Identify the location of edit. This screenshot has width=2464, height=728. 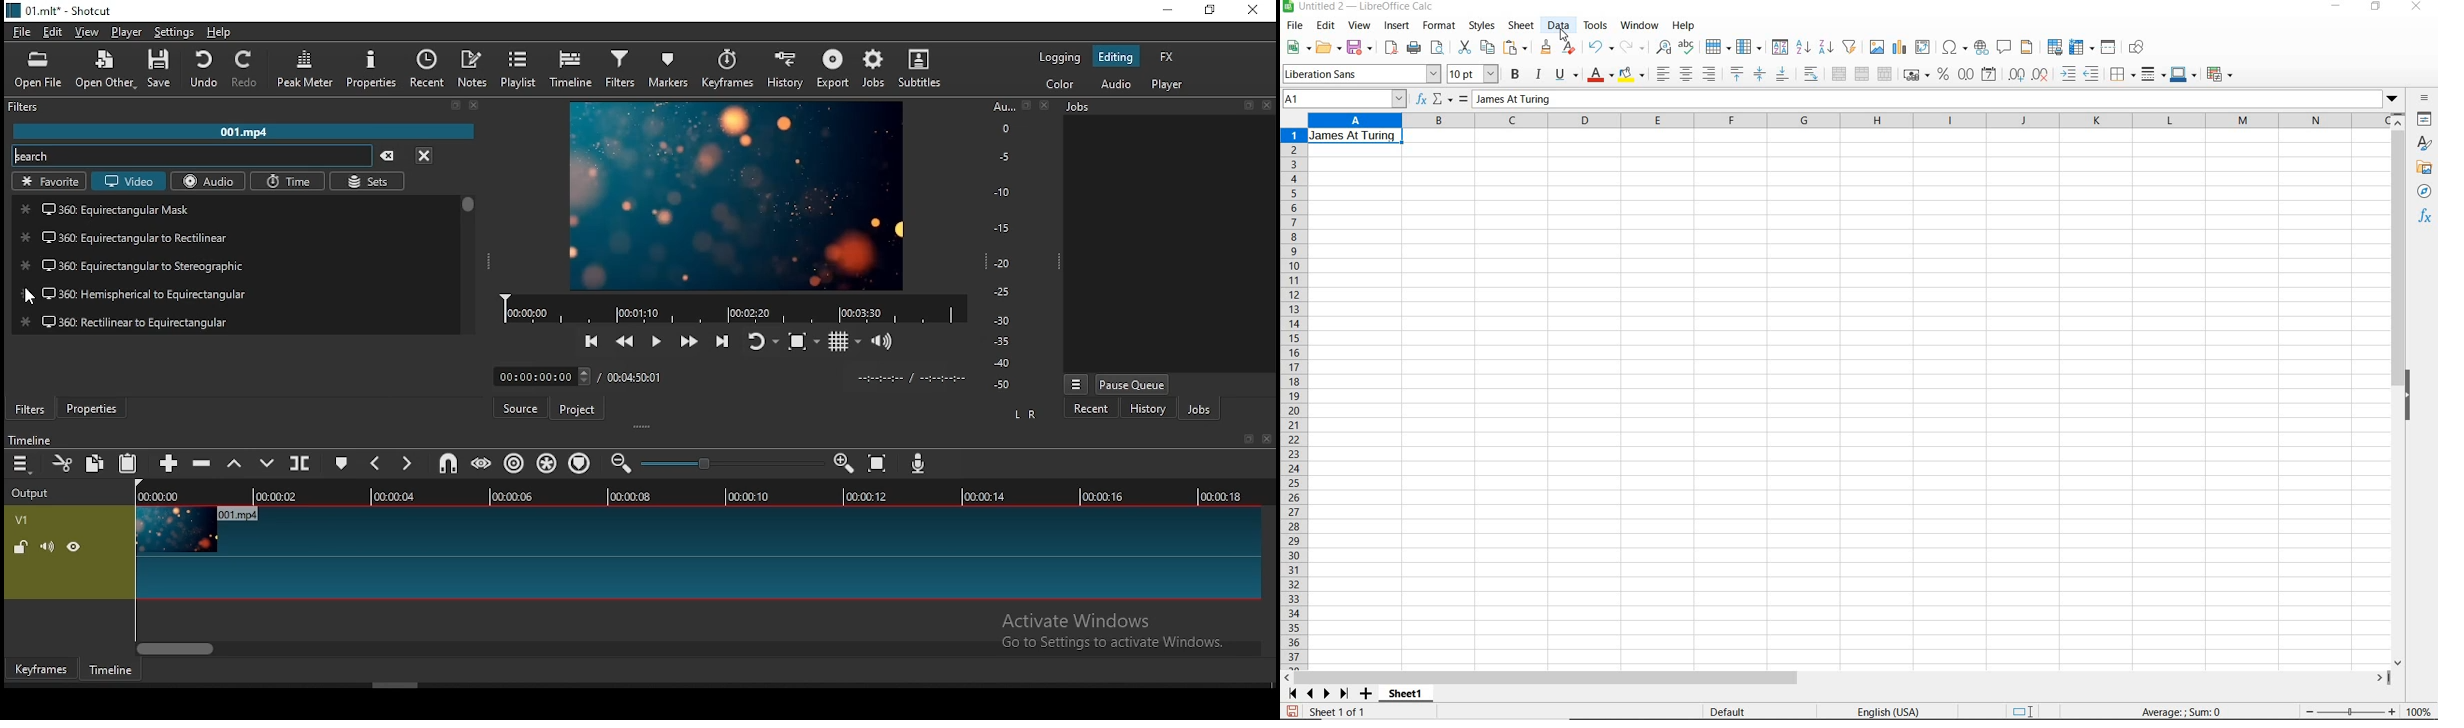
(1327, 26).